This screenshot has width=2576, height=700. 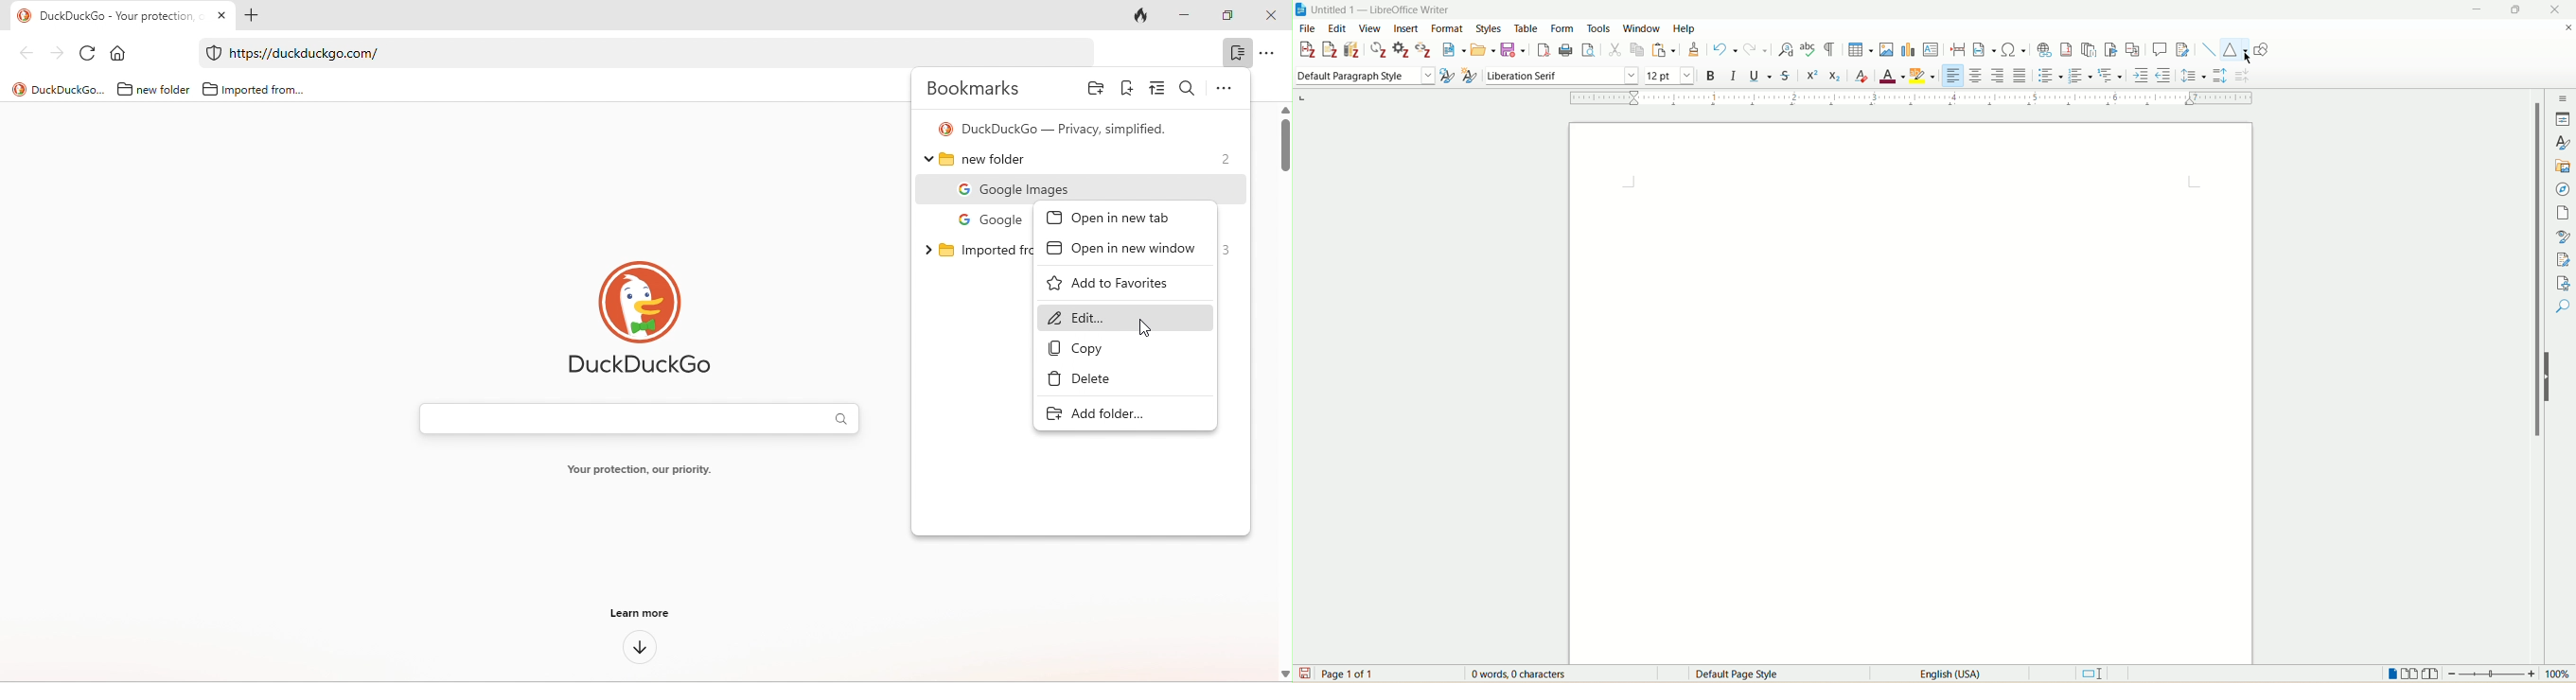 What do you see at coordinates (1530, 28) in the screenshot?
I see `table` at bounding box center [1530, 28].